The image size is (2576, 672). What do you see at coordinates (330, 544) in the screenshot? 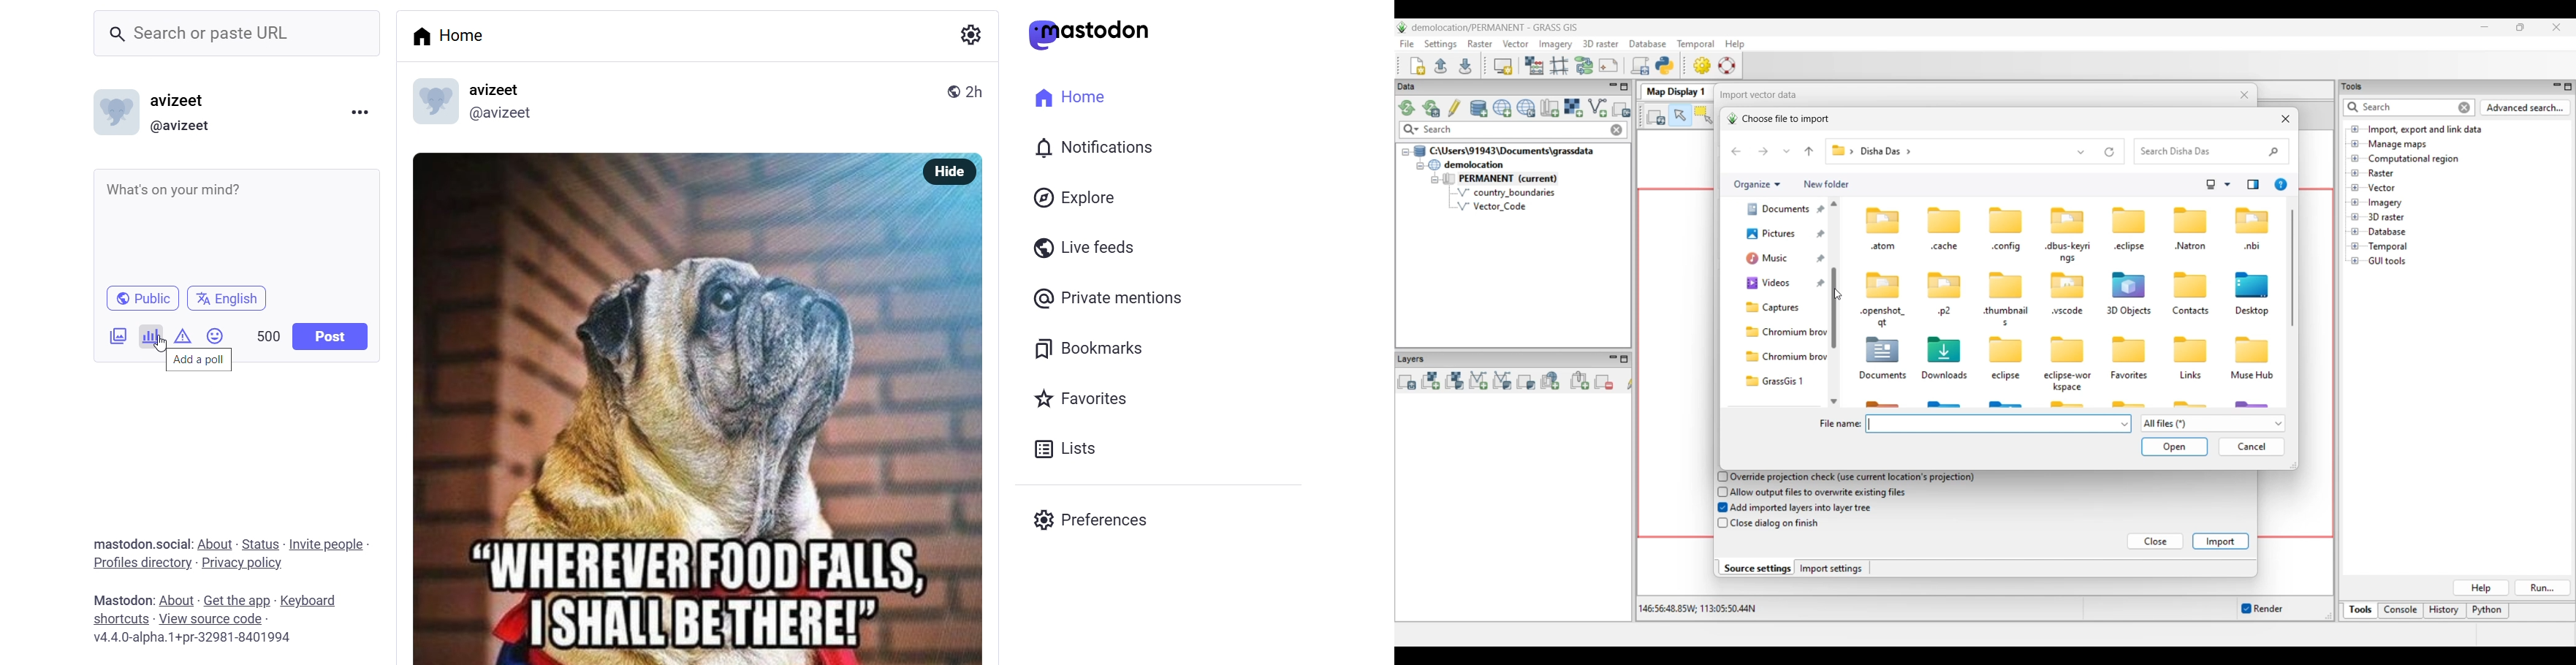
I see `invite people` at bounding box center [330, 544].